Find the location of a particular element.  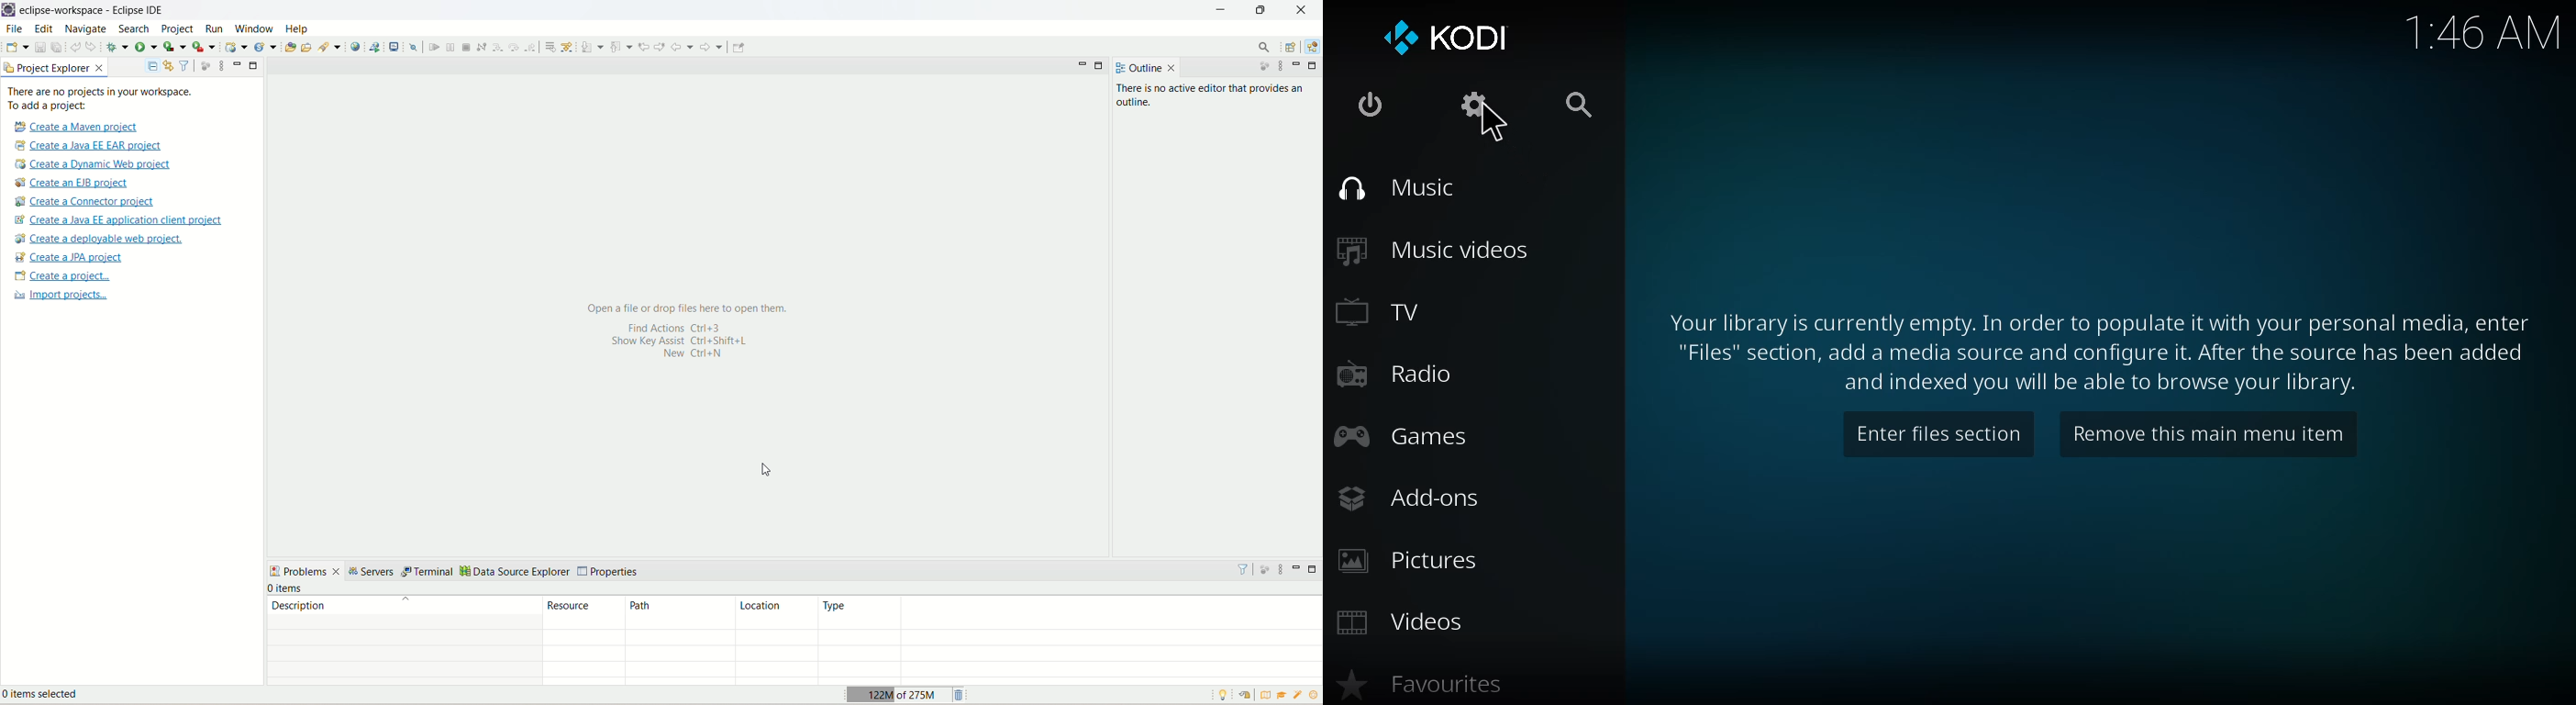

open a terminal is located at coordinates (396, 46).